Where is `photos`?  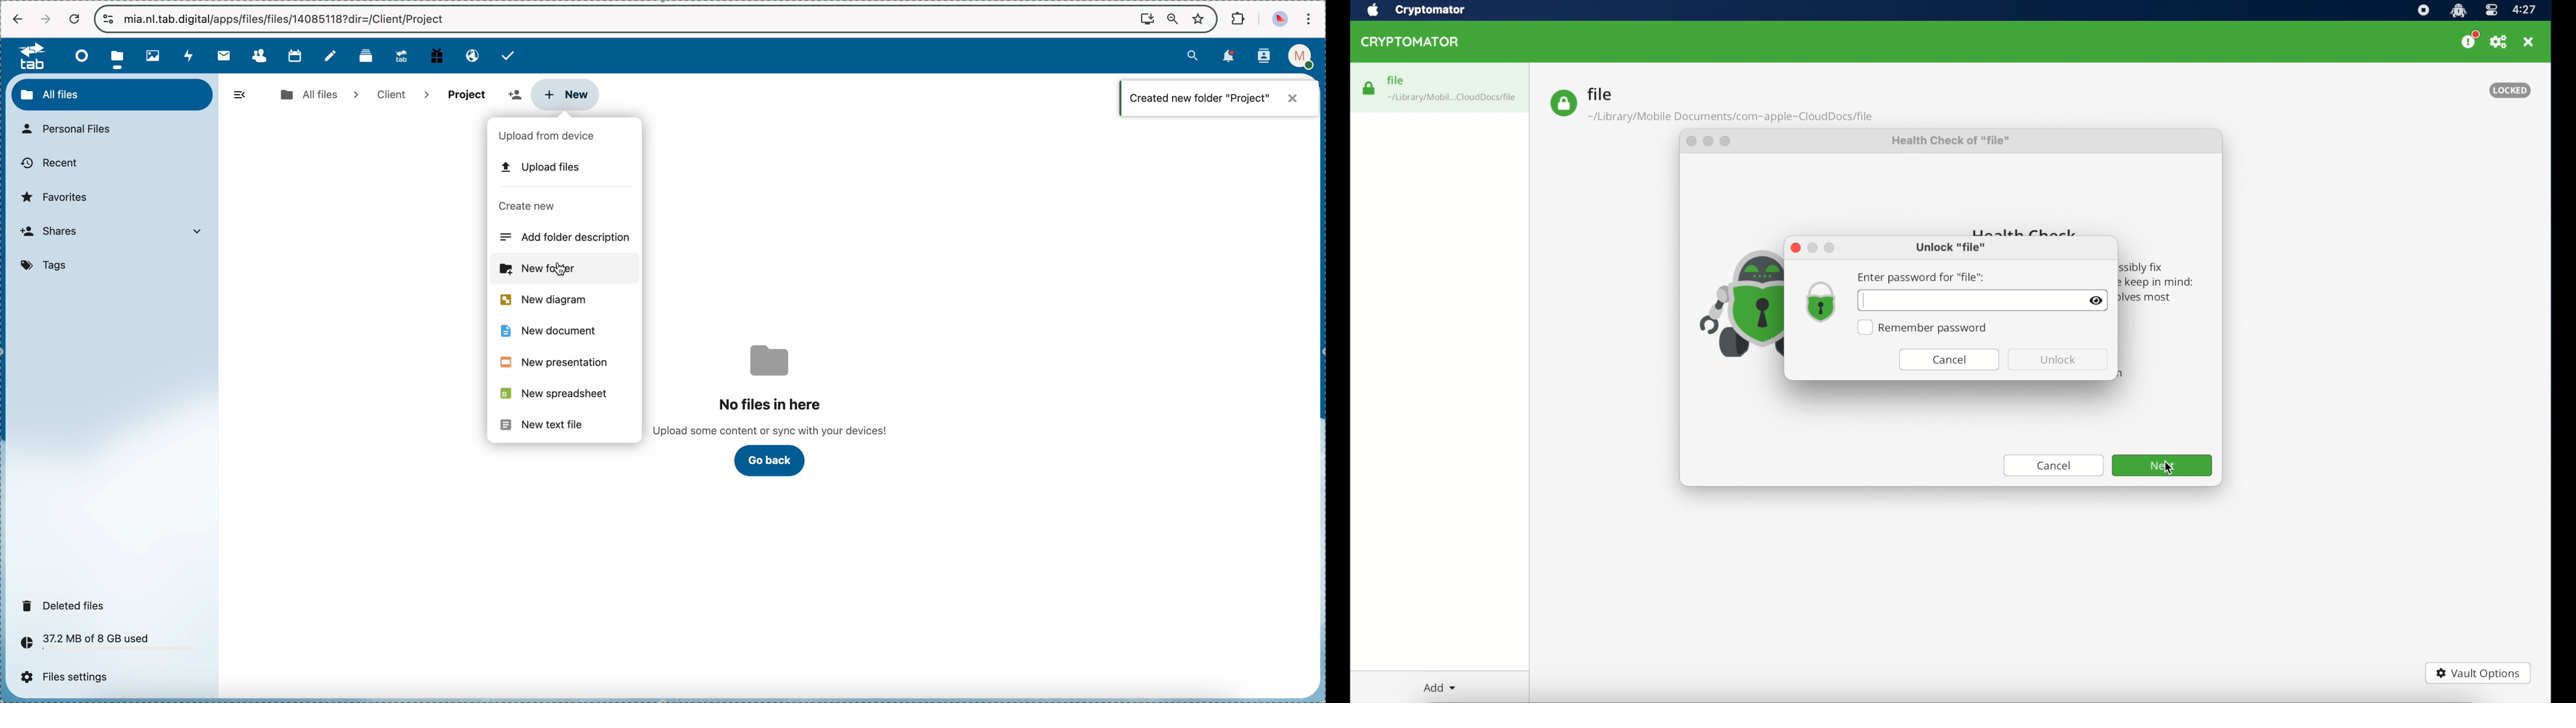
photos is located at coordinates (156, 56).